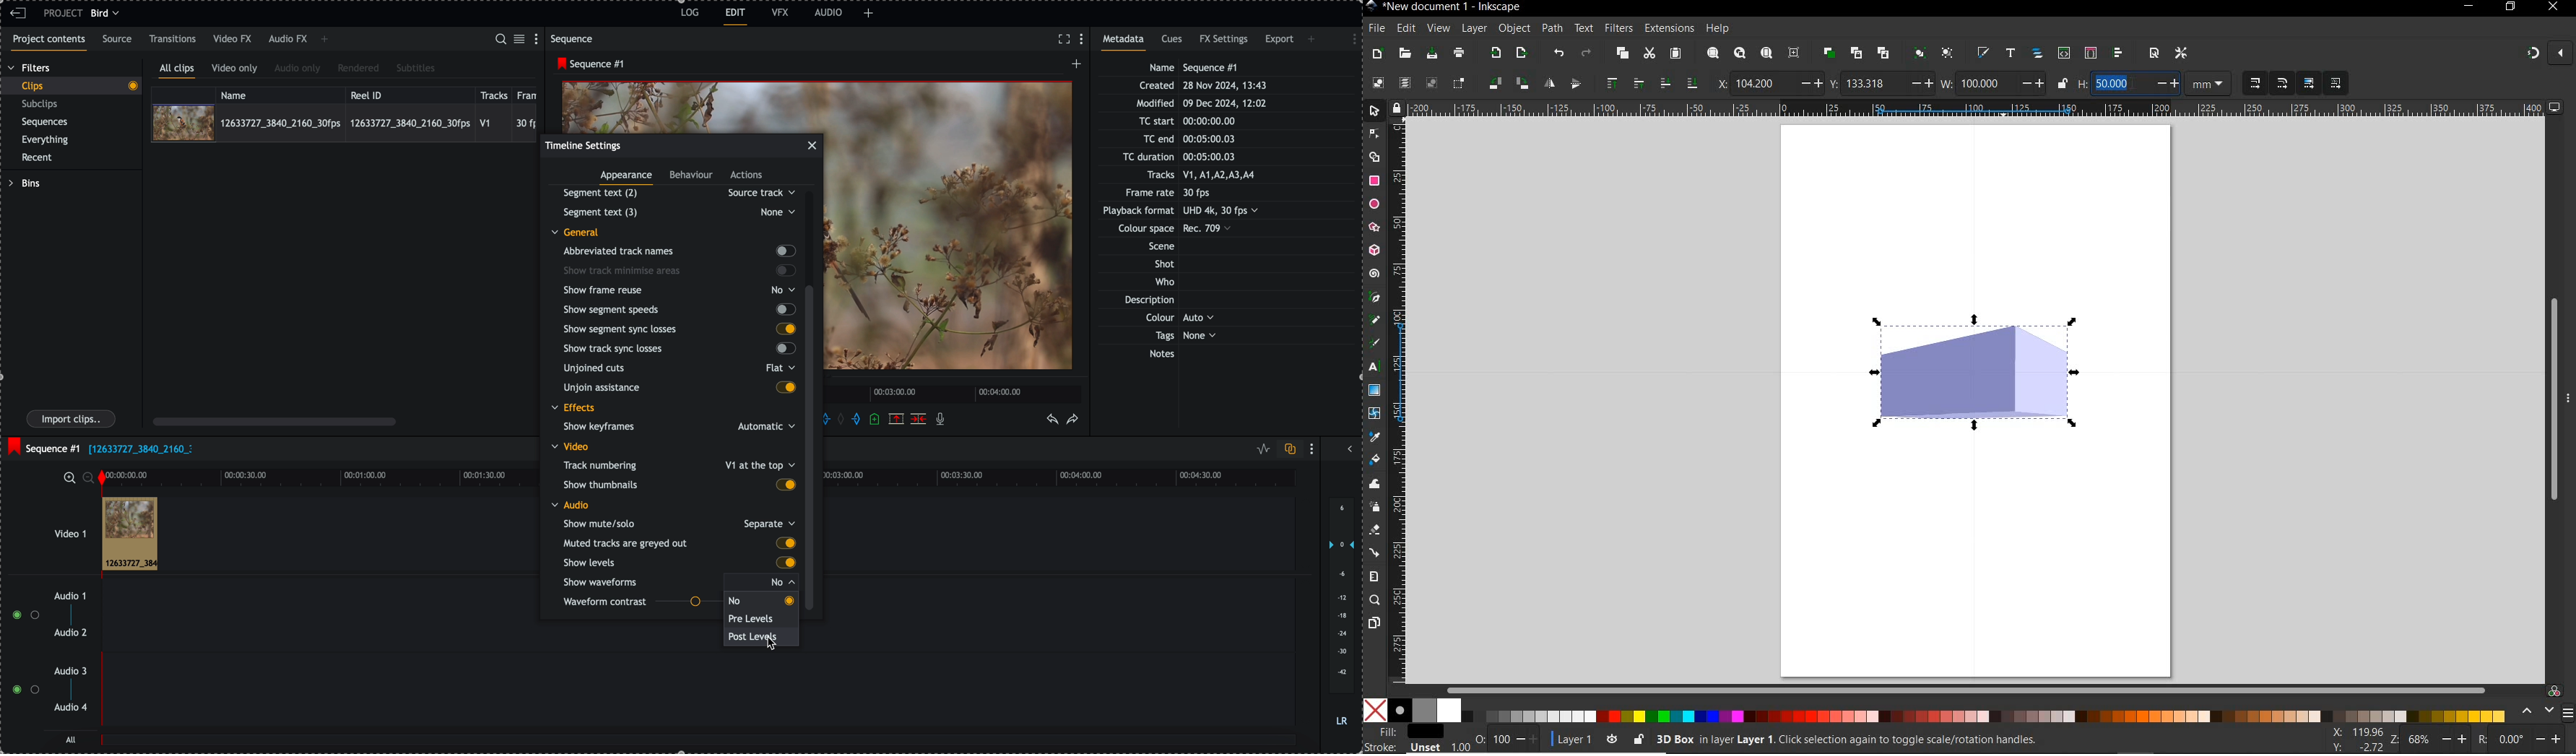 This screenshot has height=756, width=2576. What do you see at coordinates (358, 69) in the screenshot?
I see `rendered` at bounding box center [358, 69].